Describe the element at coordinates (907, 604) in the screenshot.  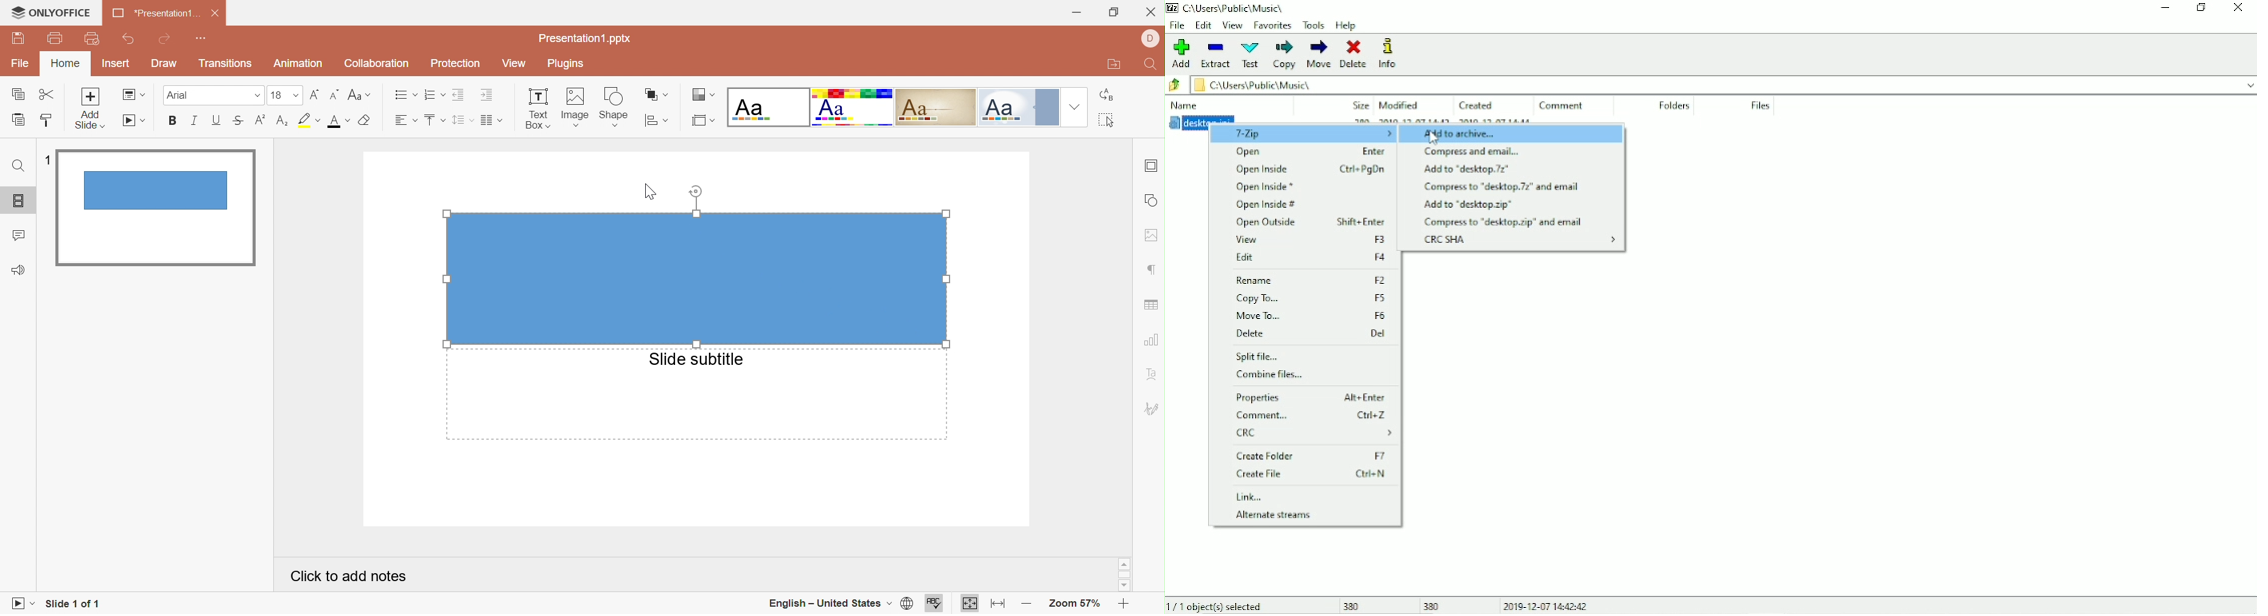
I see `Set document langauge` at that location.